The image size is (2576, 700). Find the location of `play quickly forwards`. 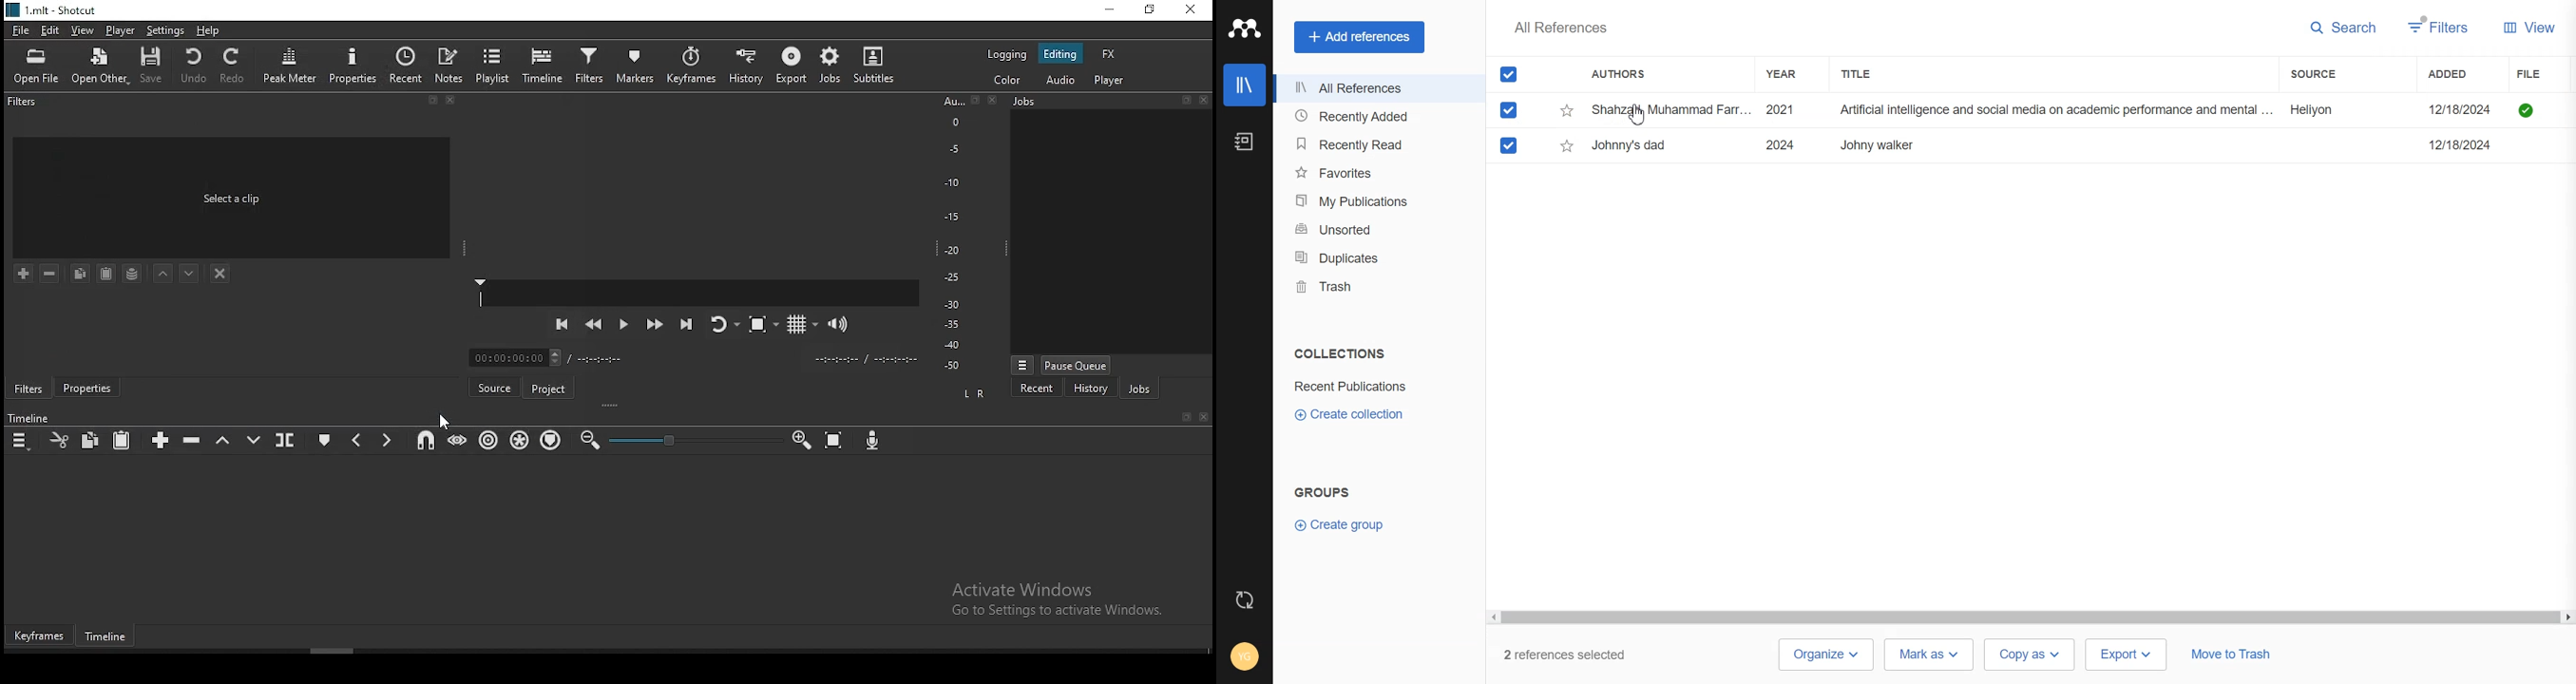

play quickly forwards is located at coordinates (657, 325).